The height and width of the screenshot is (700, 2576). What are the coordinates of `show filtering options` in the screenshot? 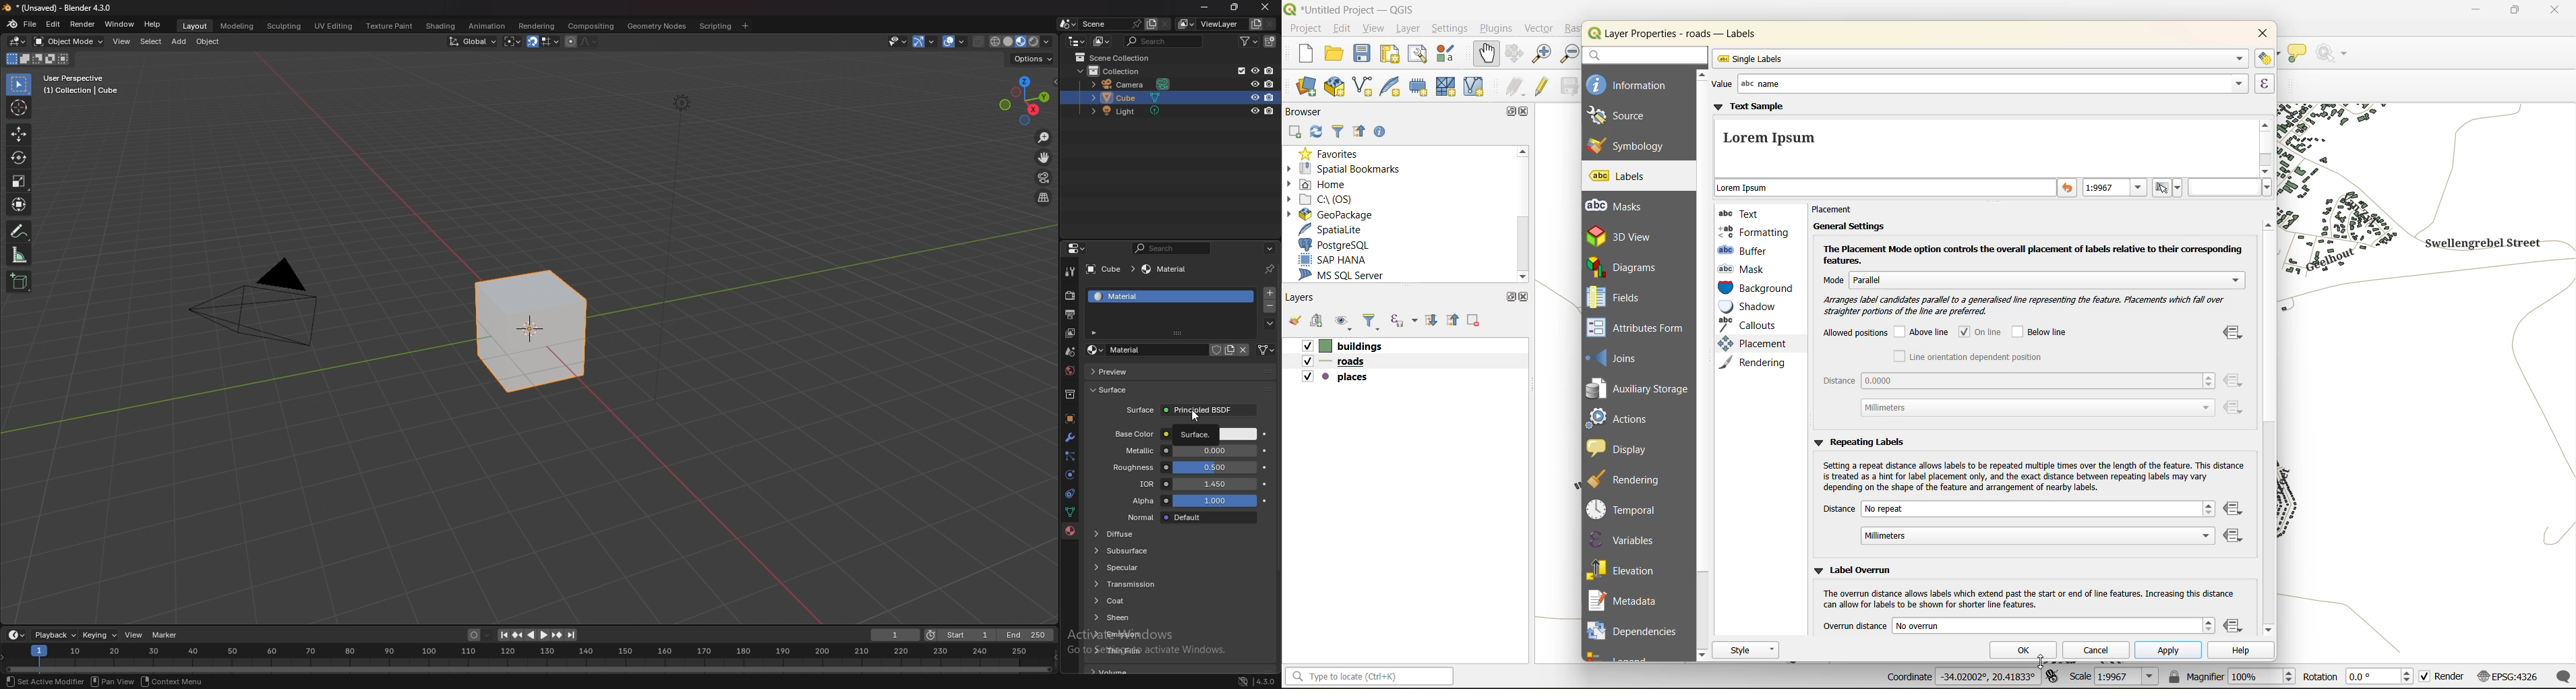 It's located at (1096, 332).